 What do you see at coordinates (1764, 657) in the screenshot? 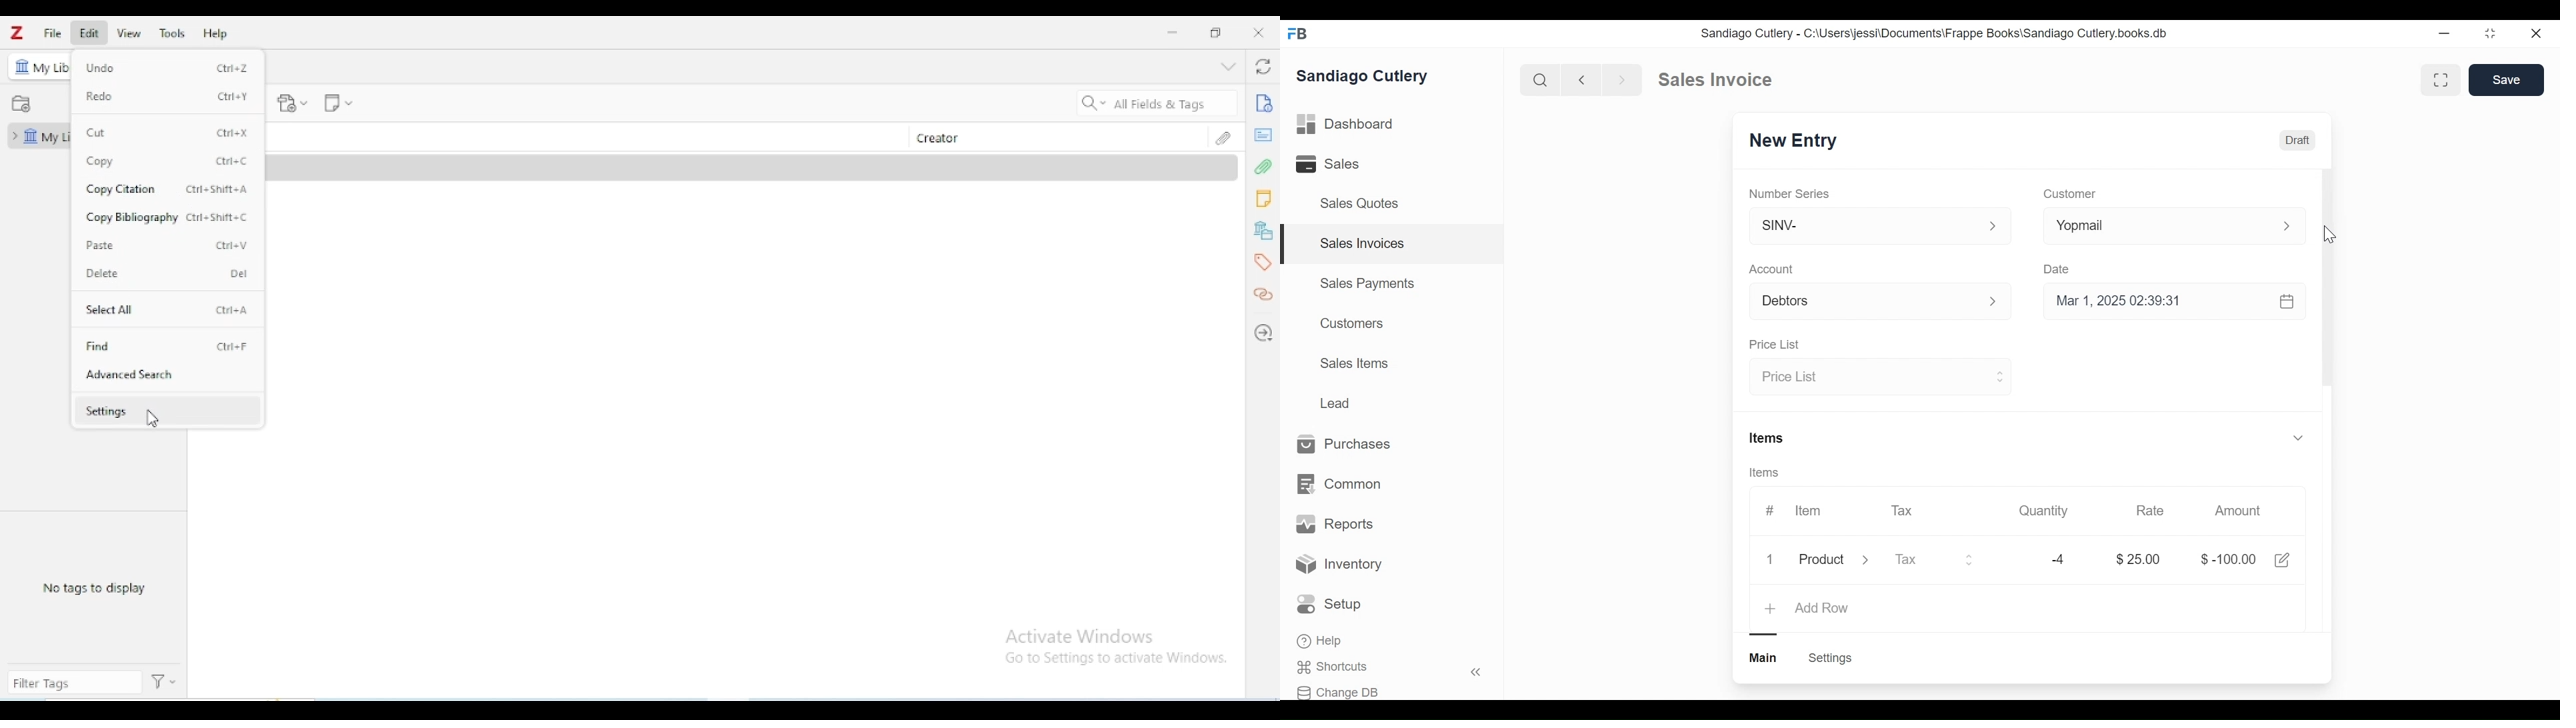
I see `Main` at bounding box center [1764, 657].